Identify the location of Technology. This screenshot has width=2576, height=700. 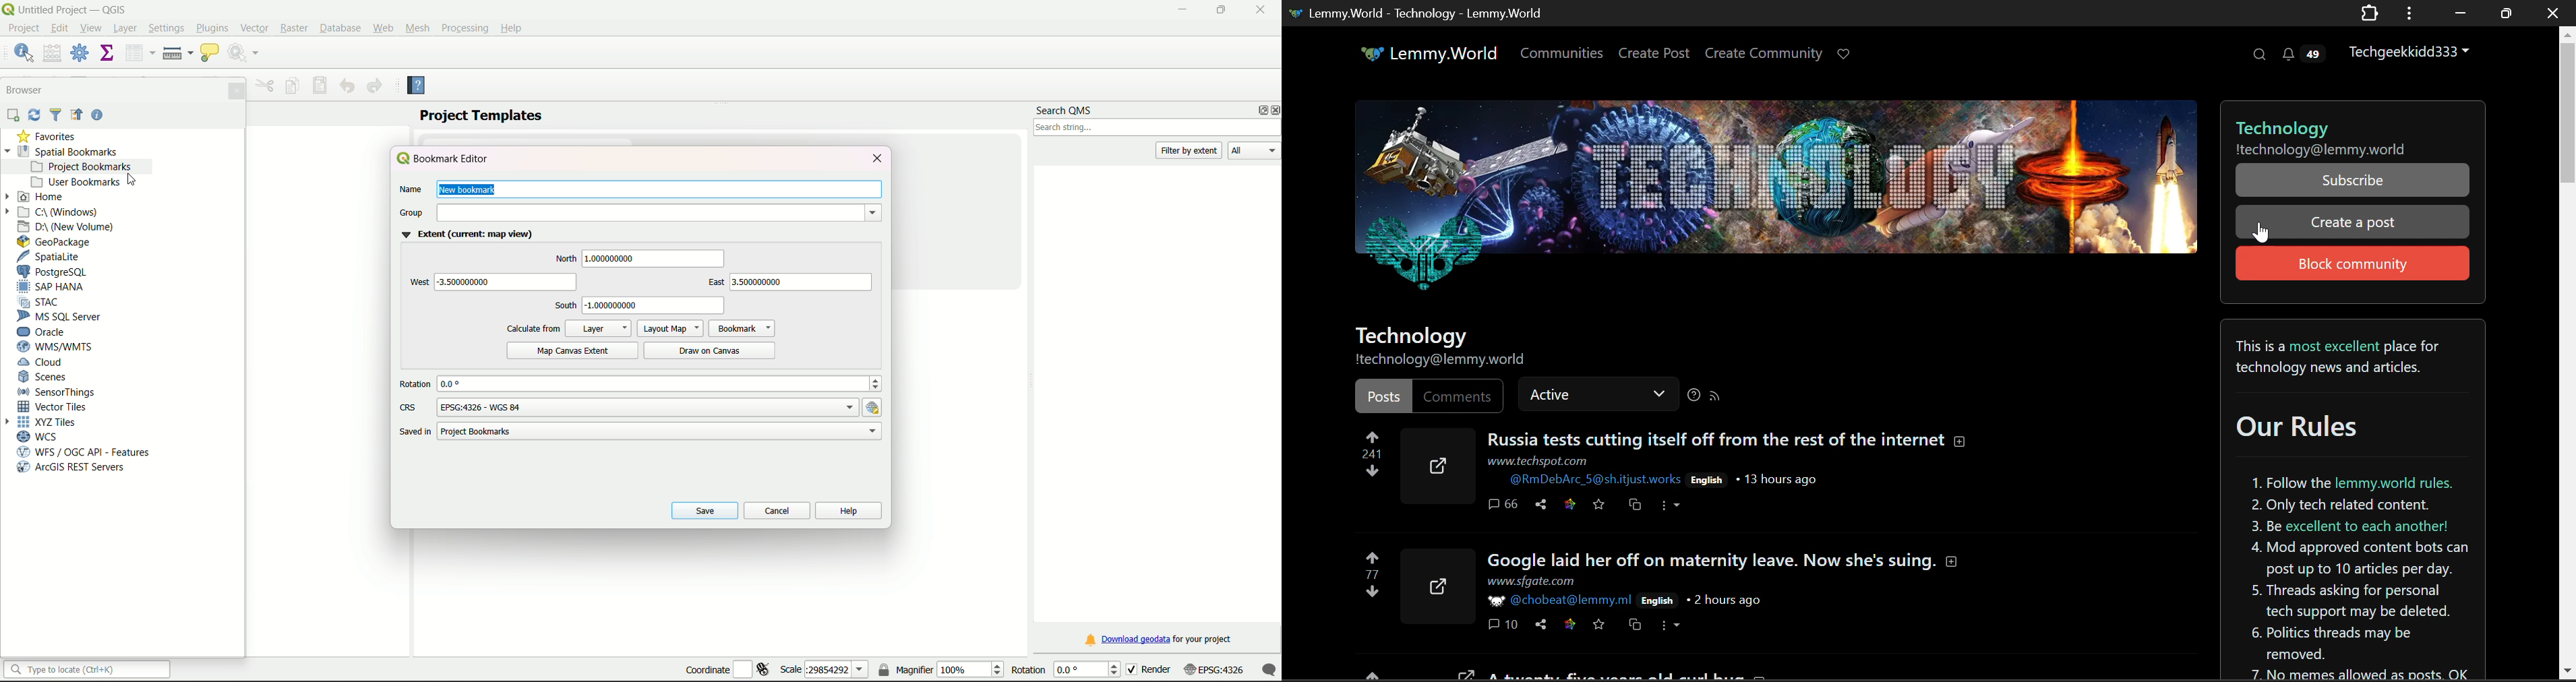
(1410, 336).